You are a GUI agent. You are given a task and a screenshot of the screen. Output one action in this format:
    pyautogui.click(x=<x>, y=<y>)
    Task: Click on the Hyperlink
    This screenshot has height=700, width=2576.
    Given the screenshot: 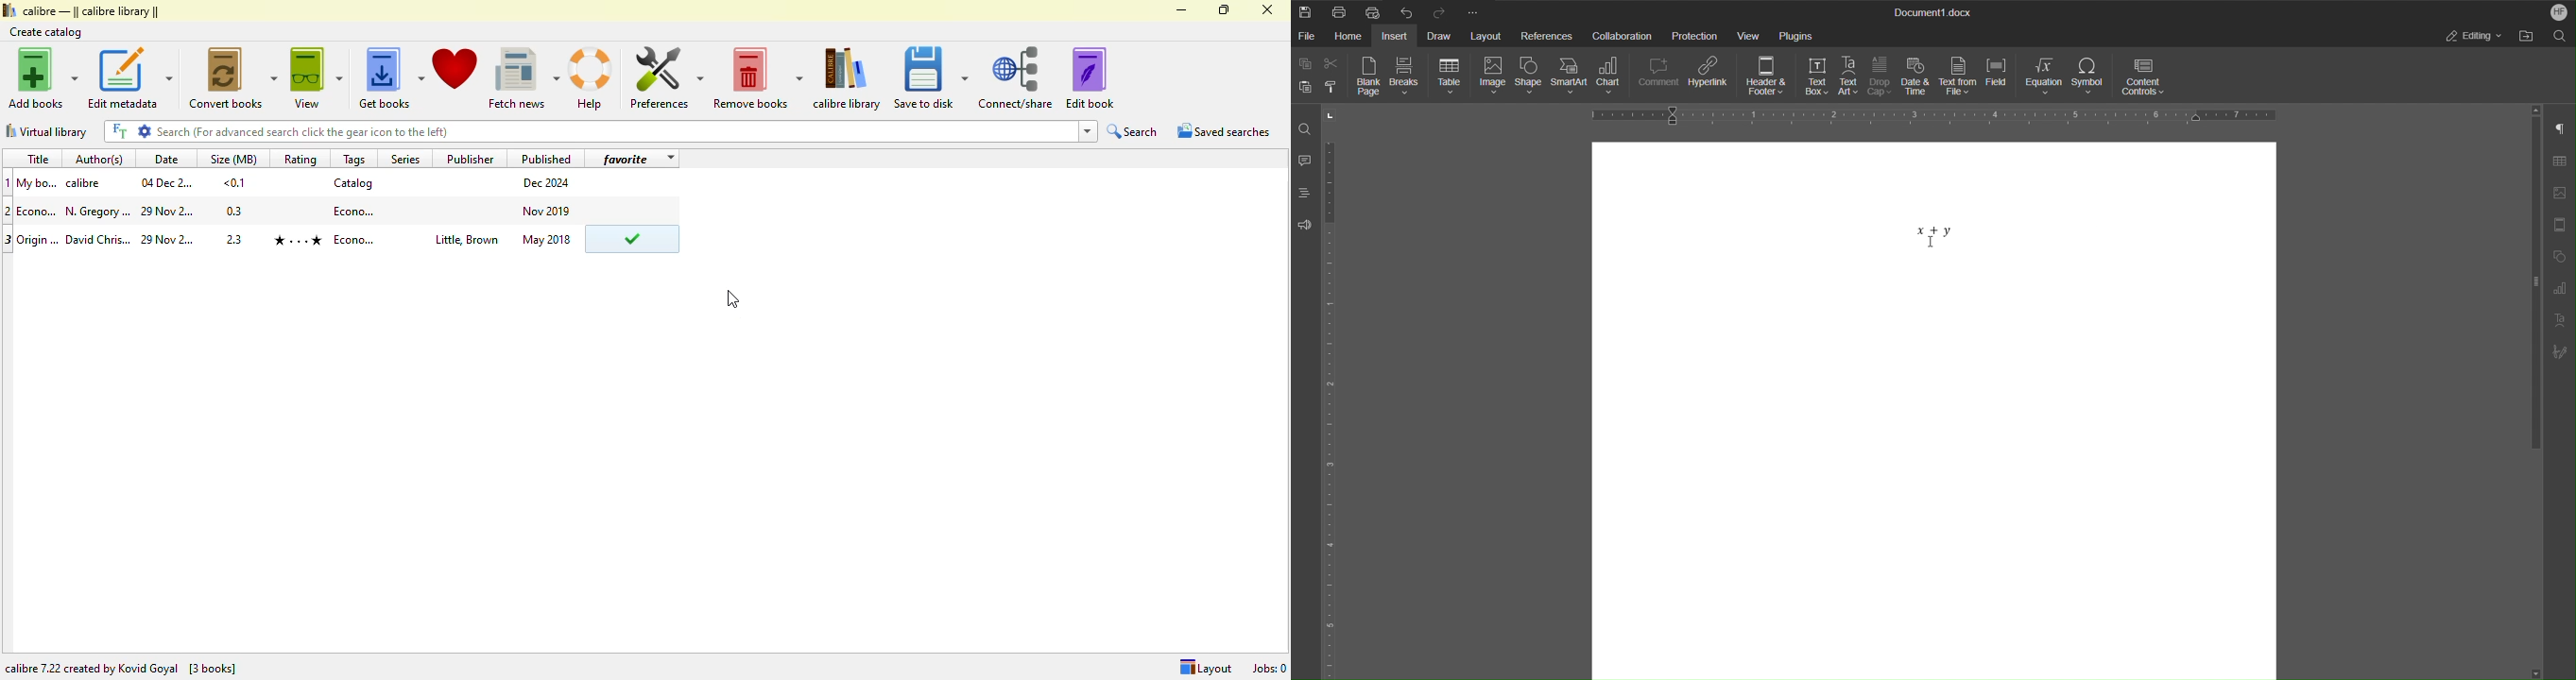 What is the action you would take?
    pyautogui.click(x=1712, y=77)
    